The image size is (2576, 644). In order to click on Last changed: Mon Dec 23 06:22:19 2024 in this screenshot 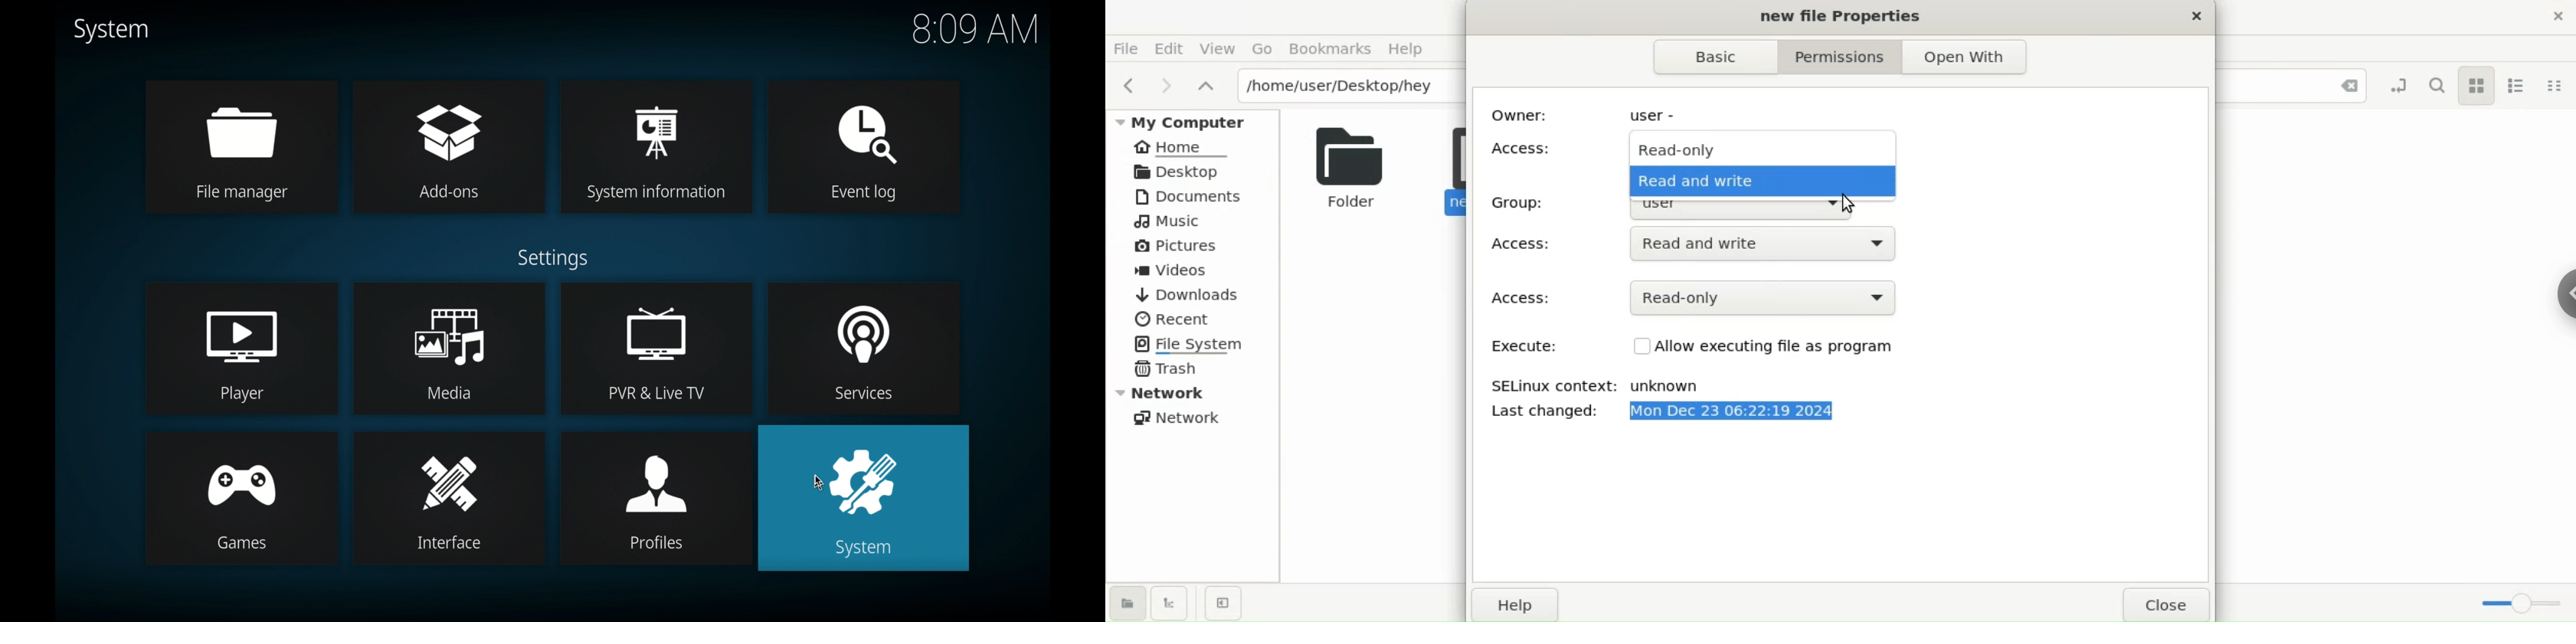, I will do `click(1730, 418)`.